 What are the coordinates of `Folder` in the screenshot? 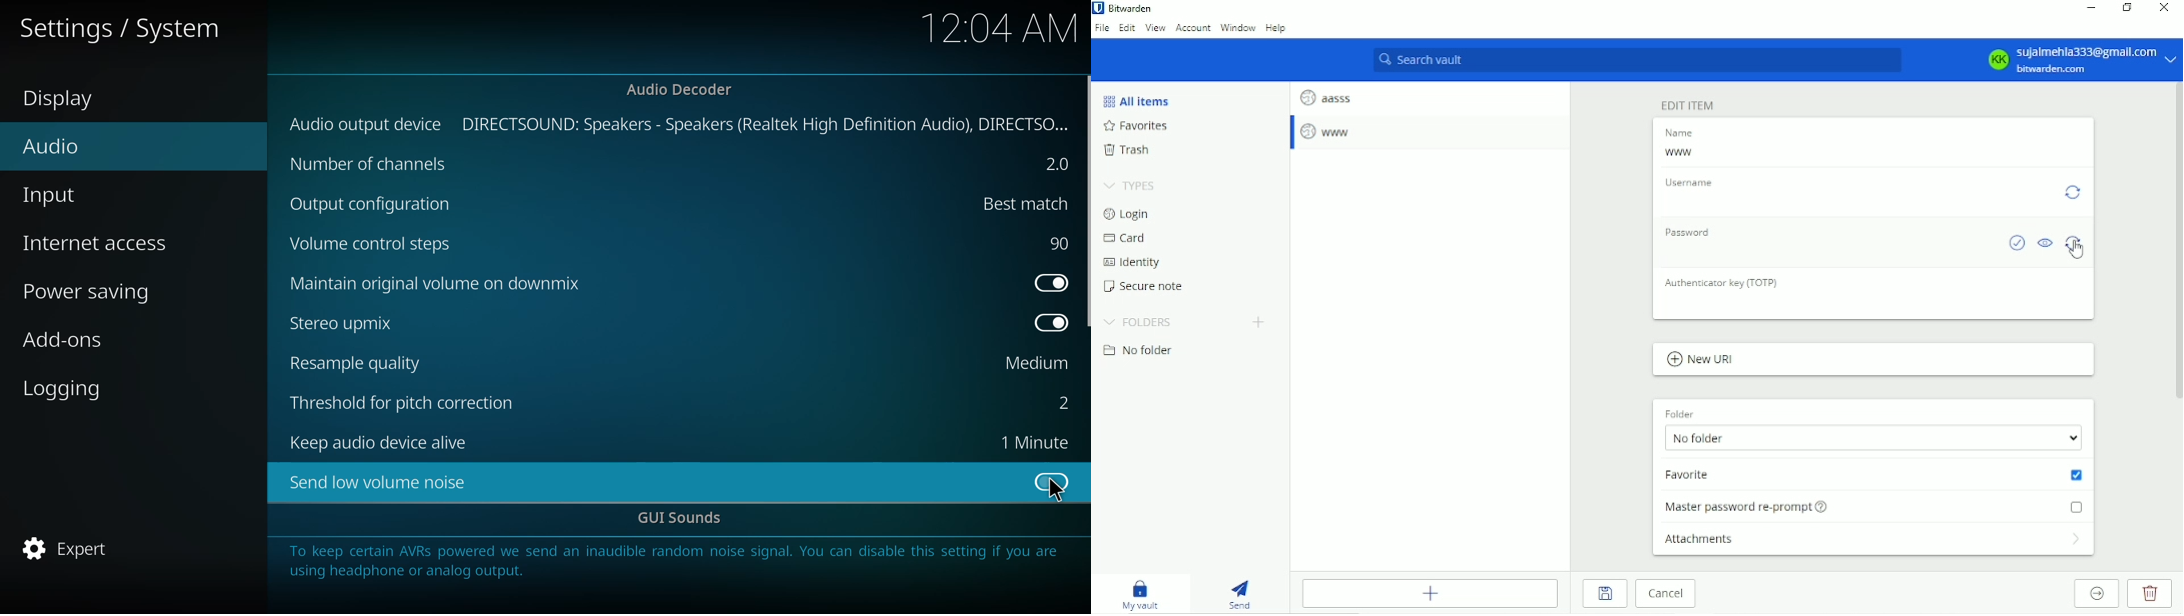 It's located at (1679, 411).